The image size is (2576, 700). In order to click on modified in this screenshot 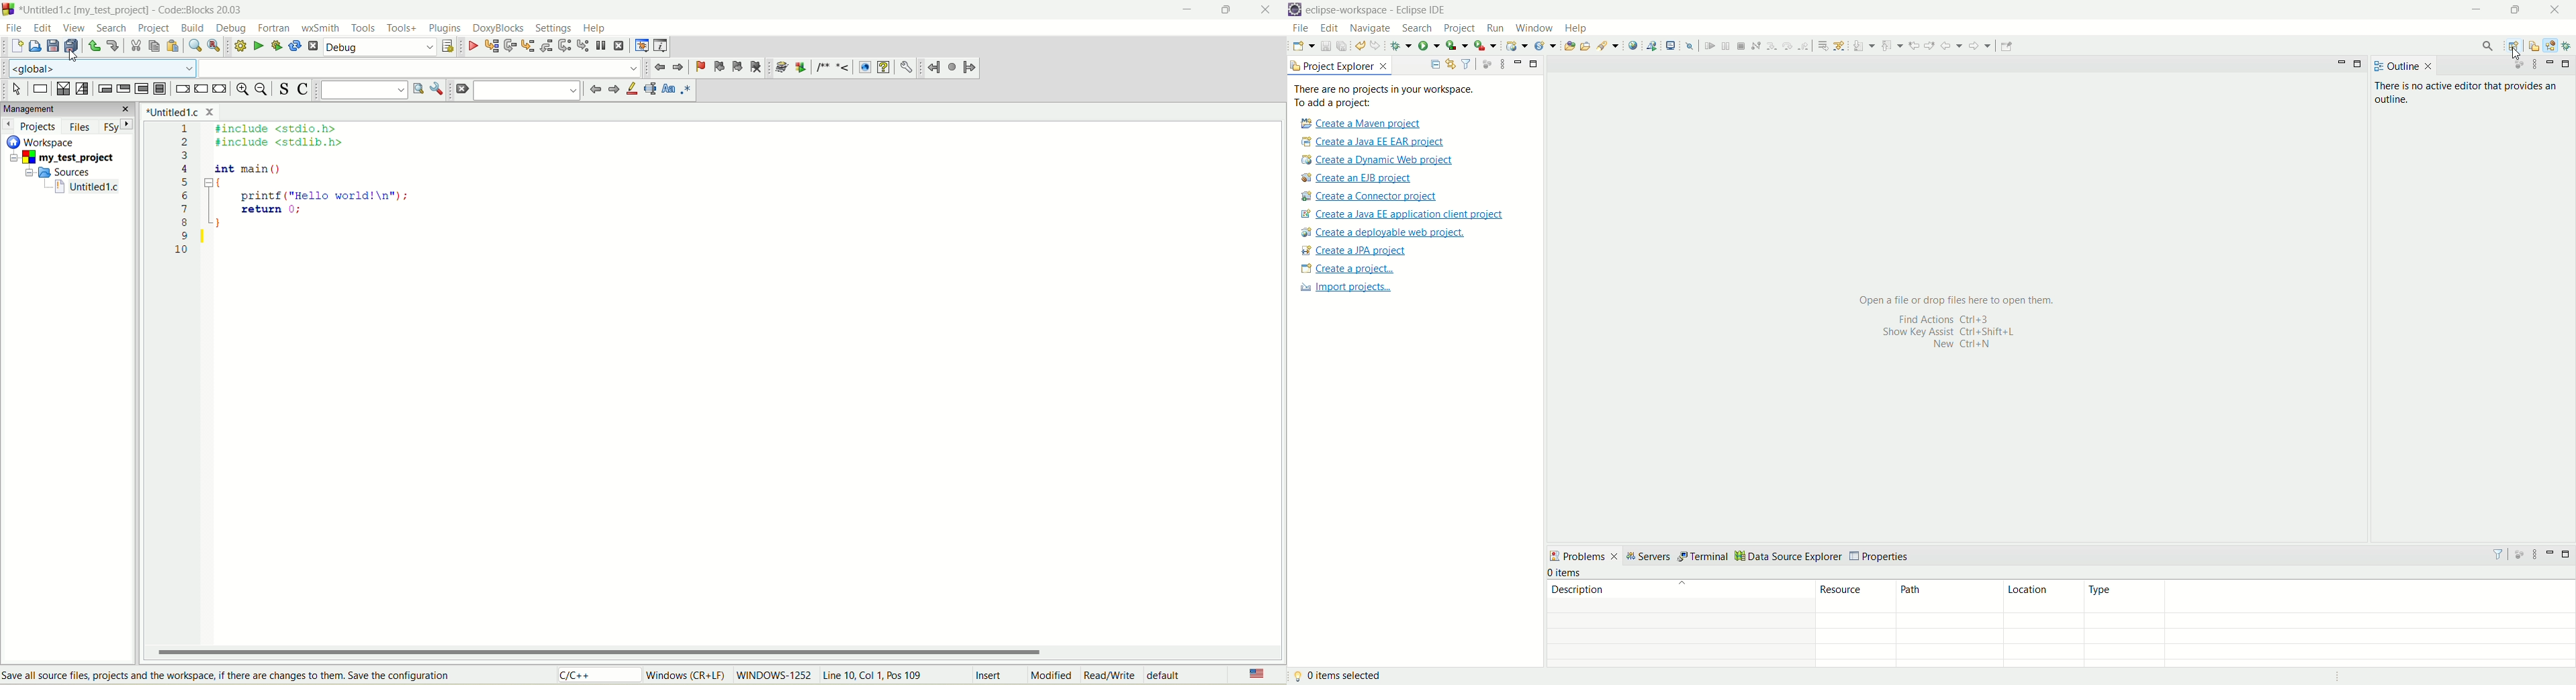, I will do `click(1047, 675)`.